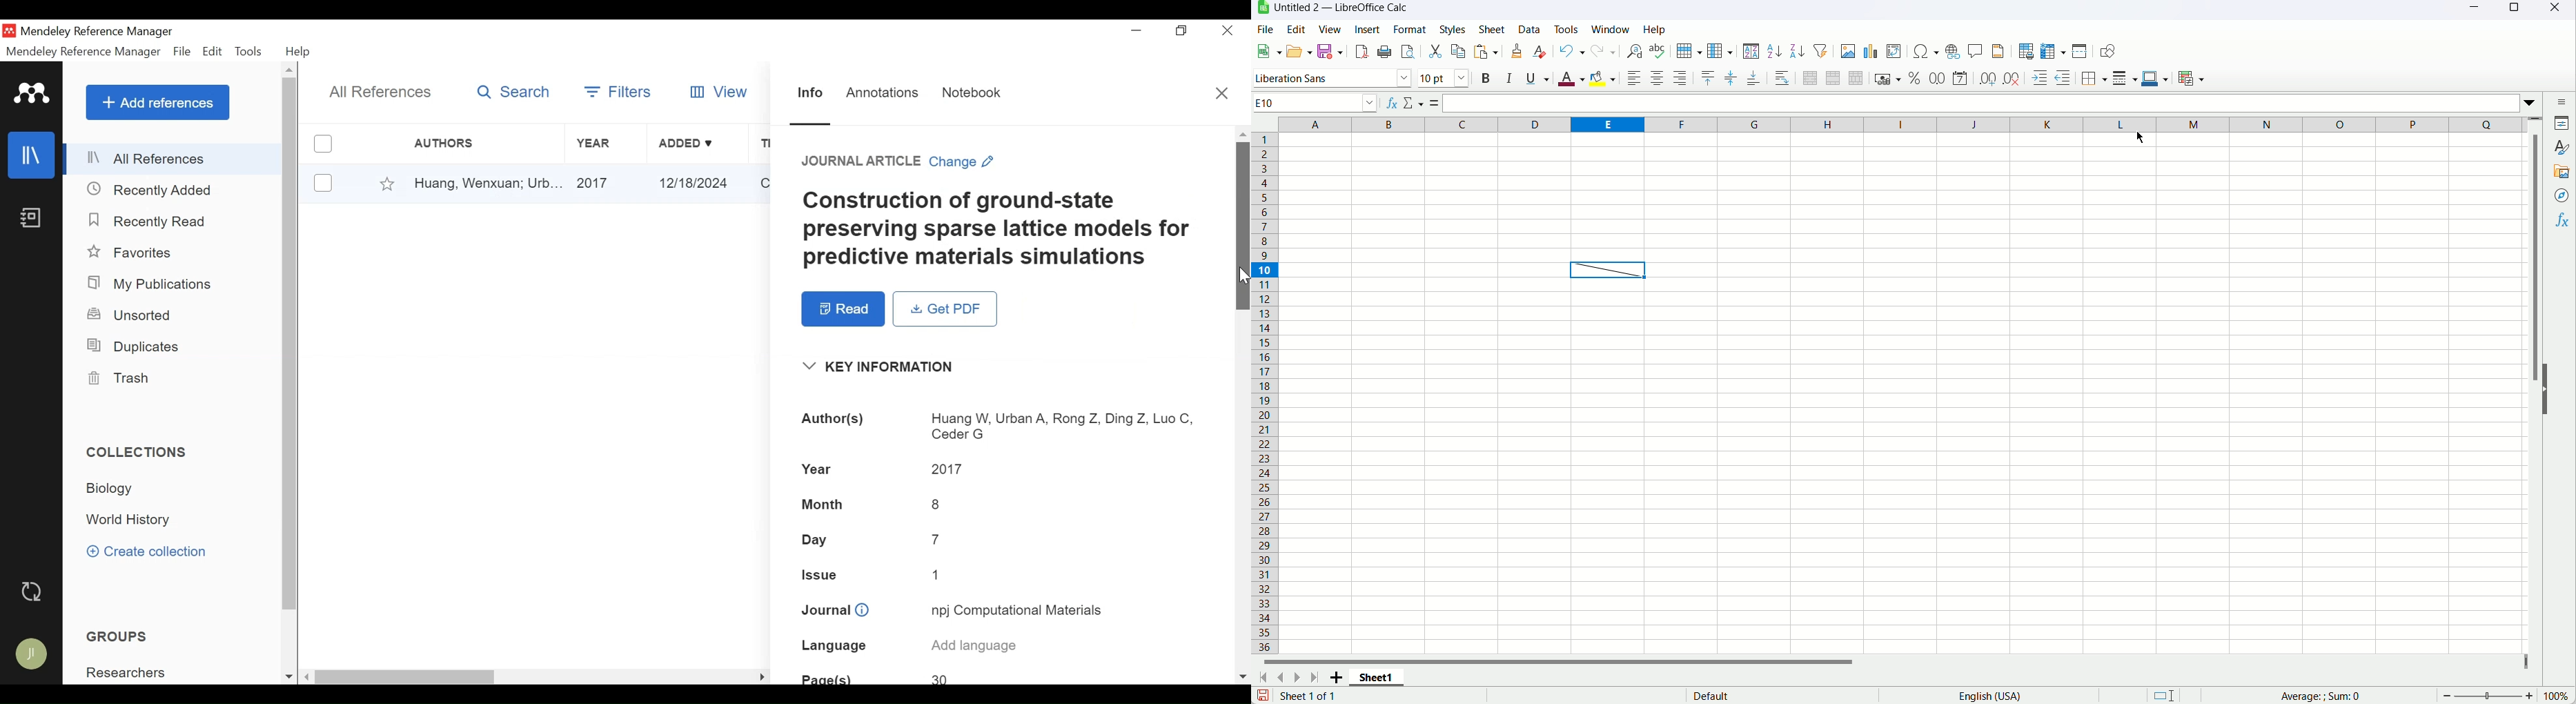 This screenshot has width=2576, height=728. Describe the element at coordinates (136, 348) in the screenshot. I see `Duplicates` at that location.